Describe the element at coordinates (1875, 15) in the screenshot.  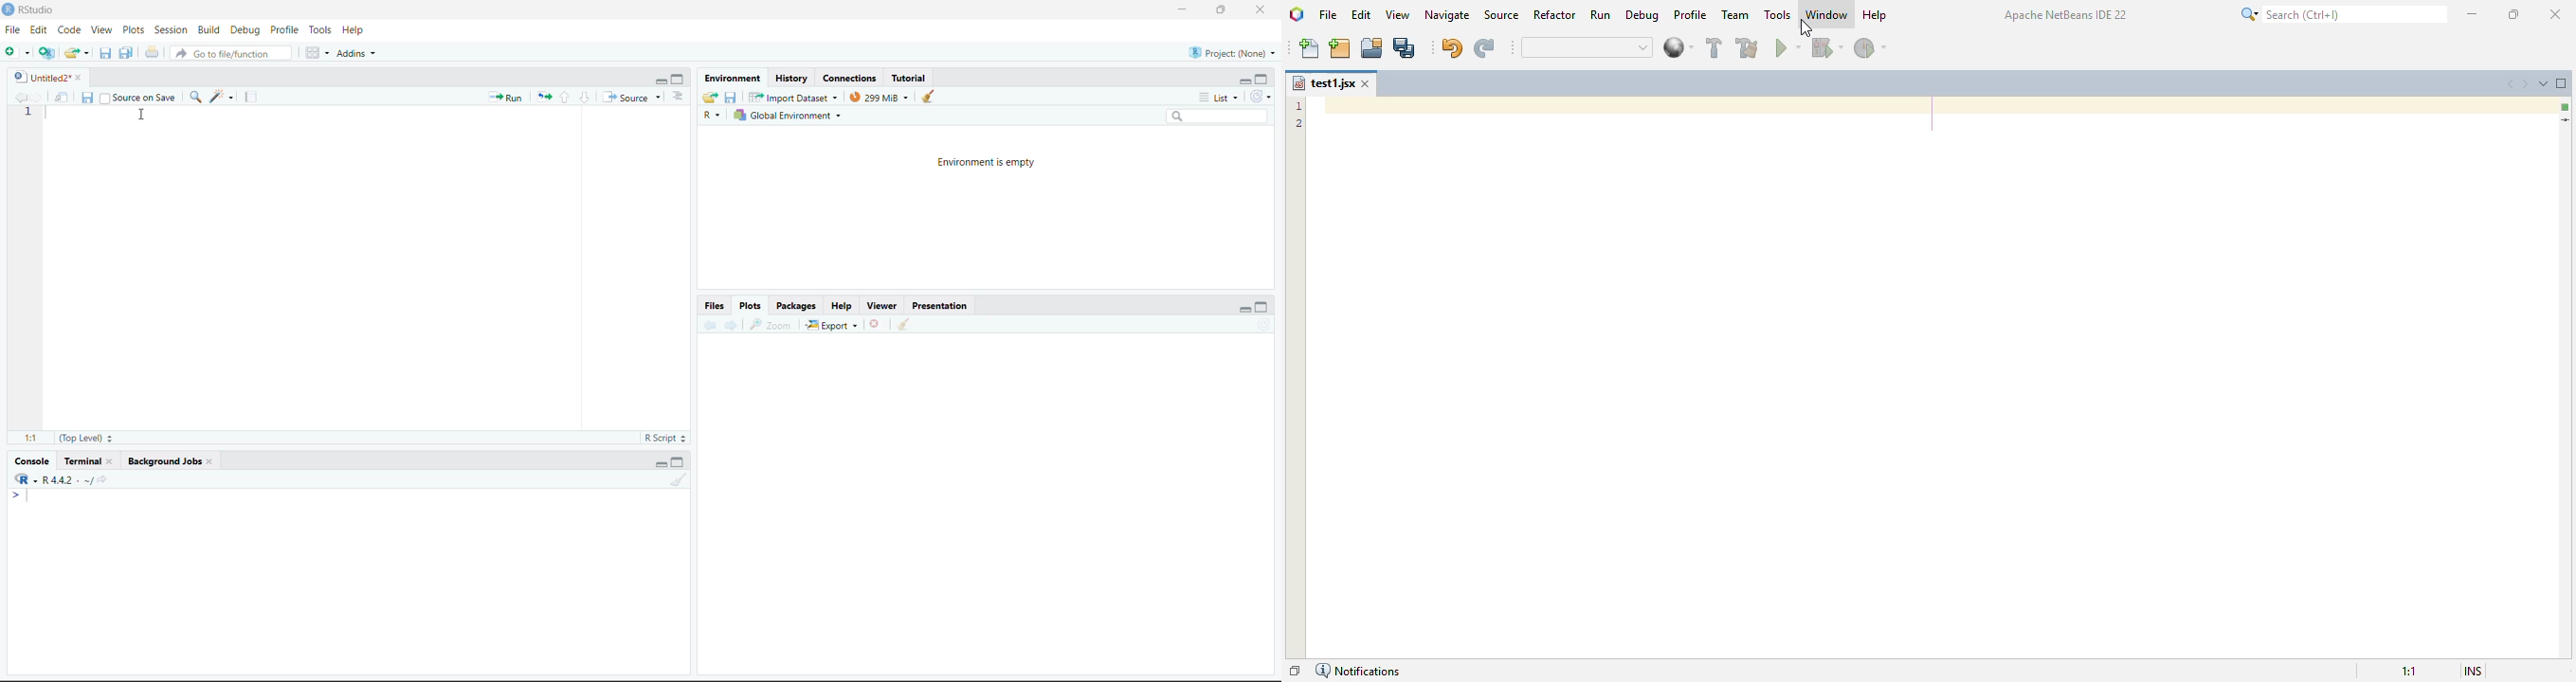
I see `help` at that location.